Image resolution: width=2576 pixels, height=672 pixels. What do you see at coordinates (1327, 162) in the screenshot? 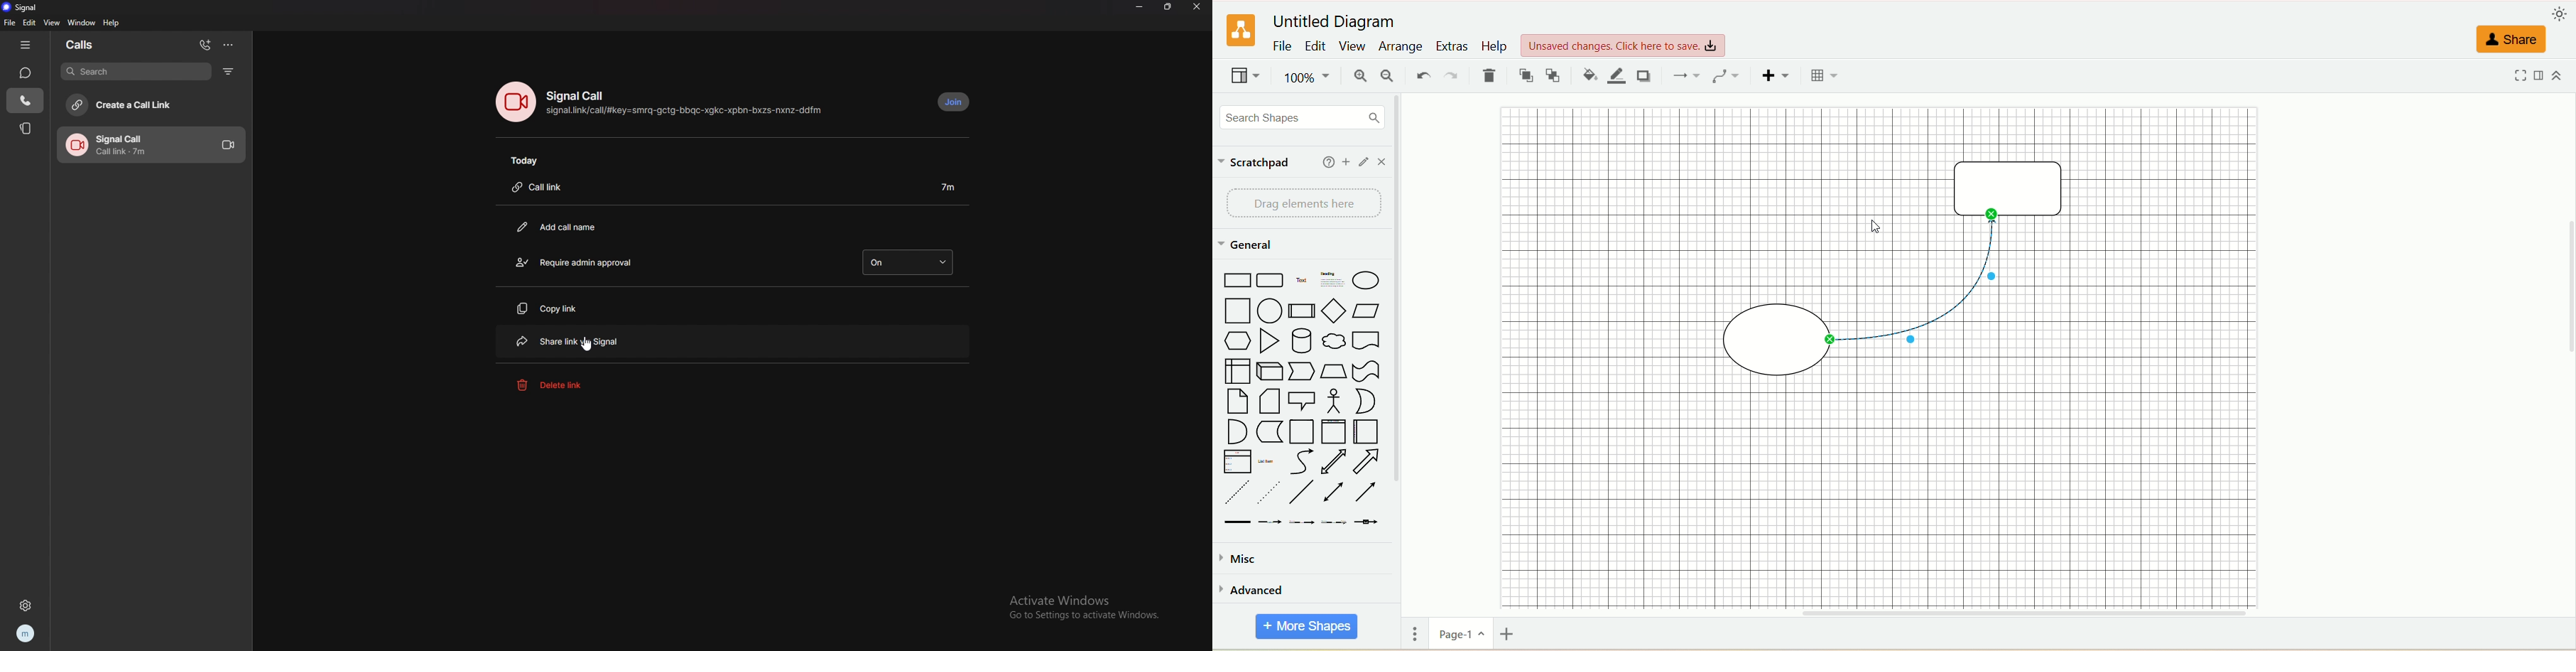
I see `help` at bounding box center [1327, 162].